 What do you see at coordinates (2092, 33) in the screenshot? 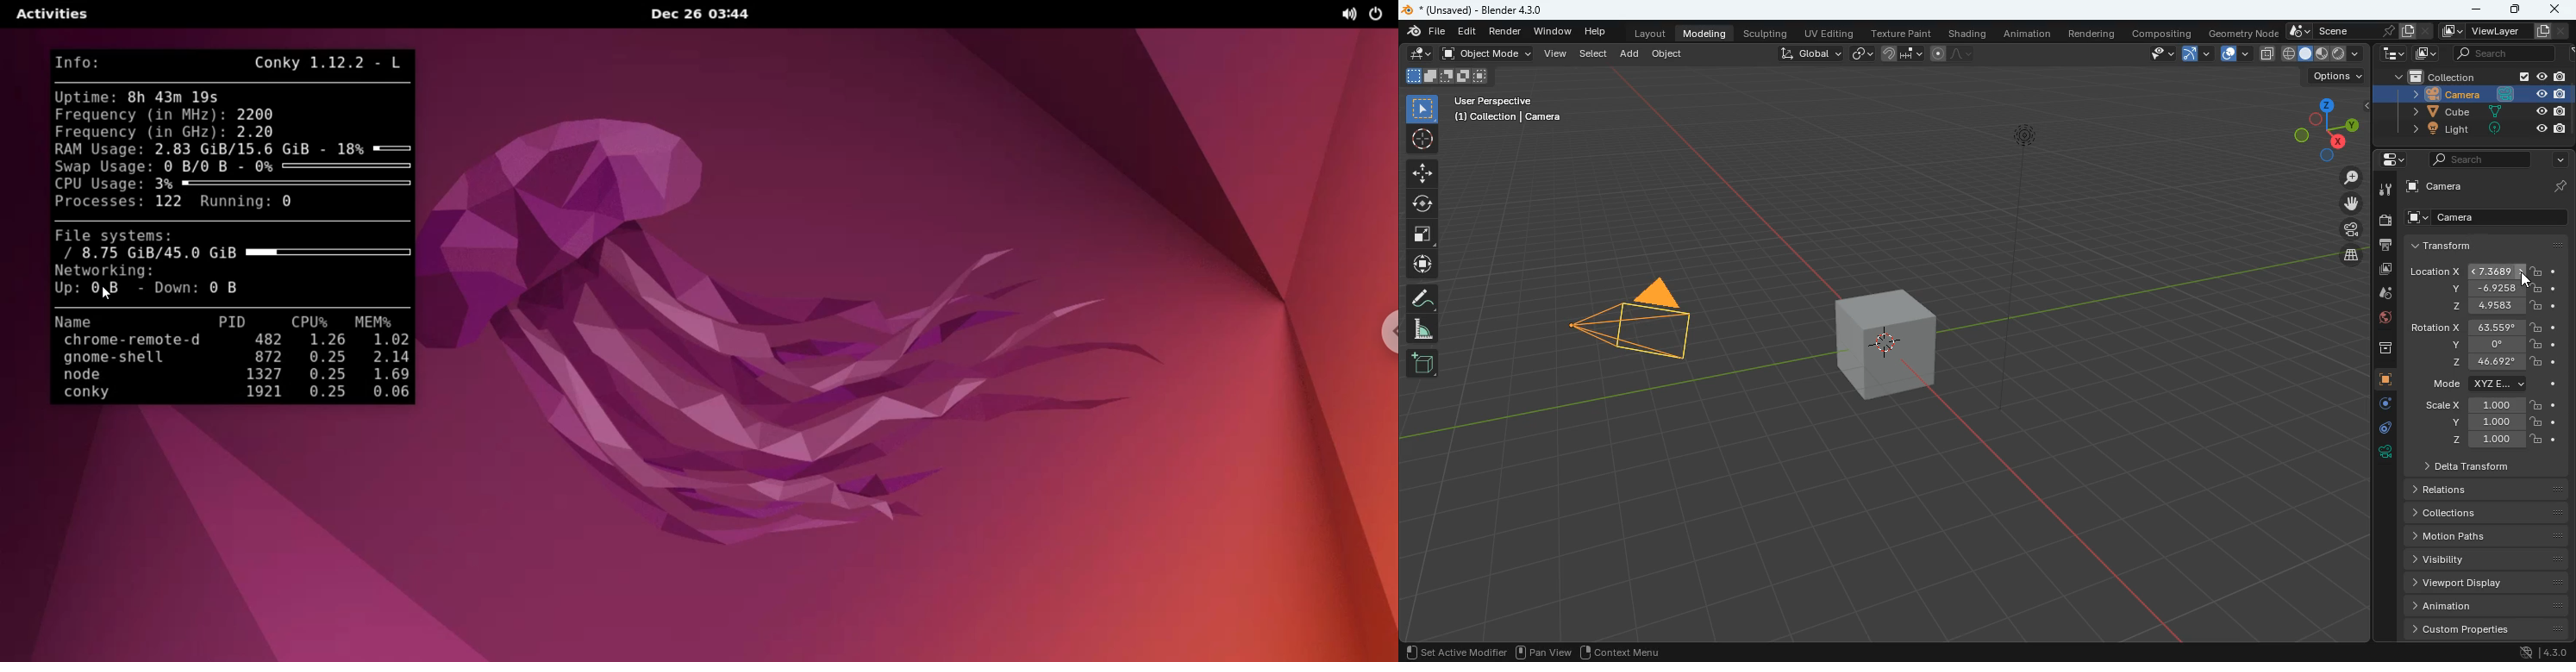
I see `rendering` at bounding box center [2092, 33].